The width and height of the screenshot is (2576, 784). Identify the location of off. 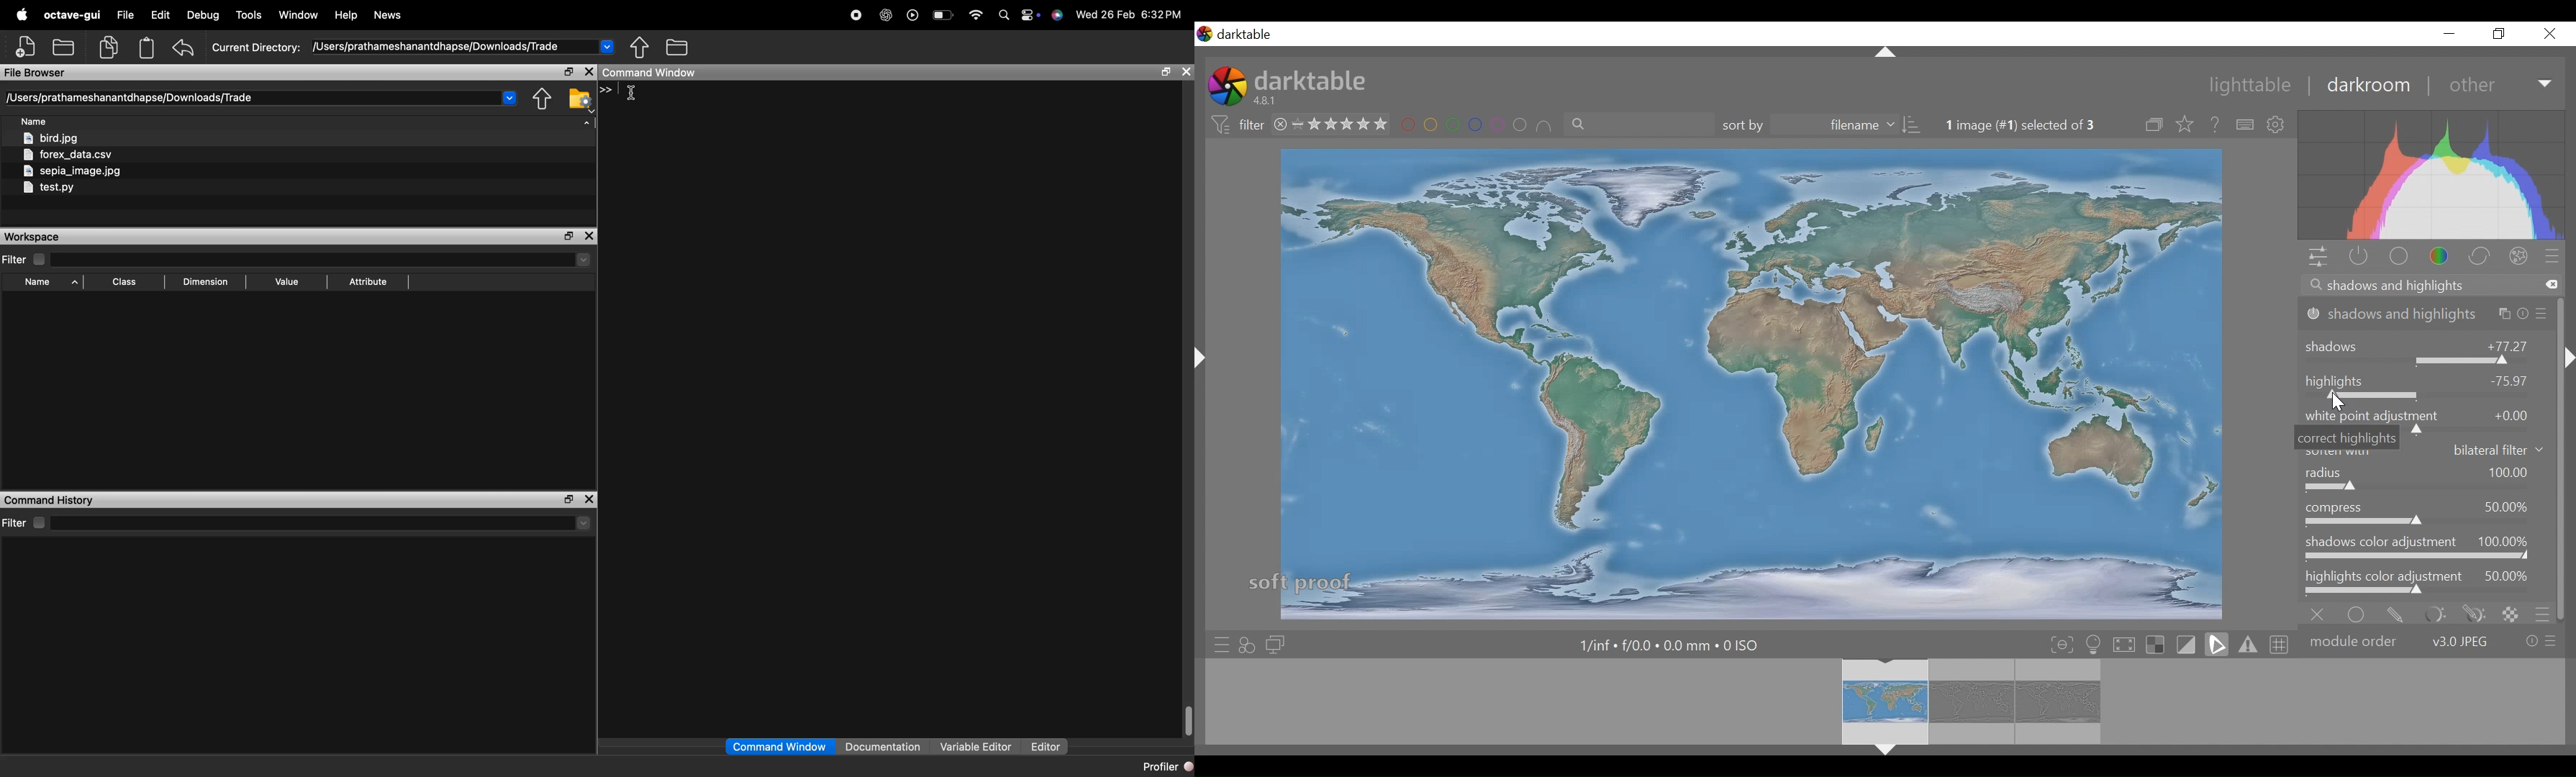
(2321, 613).